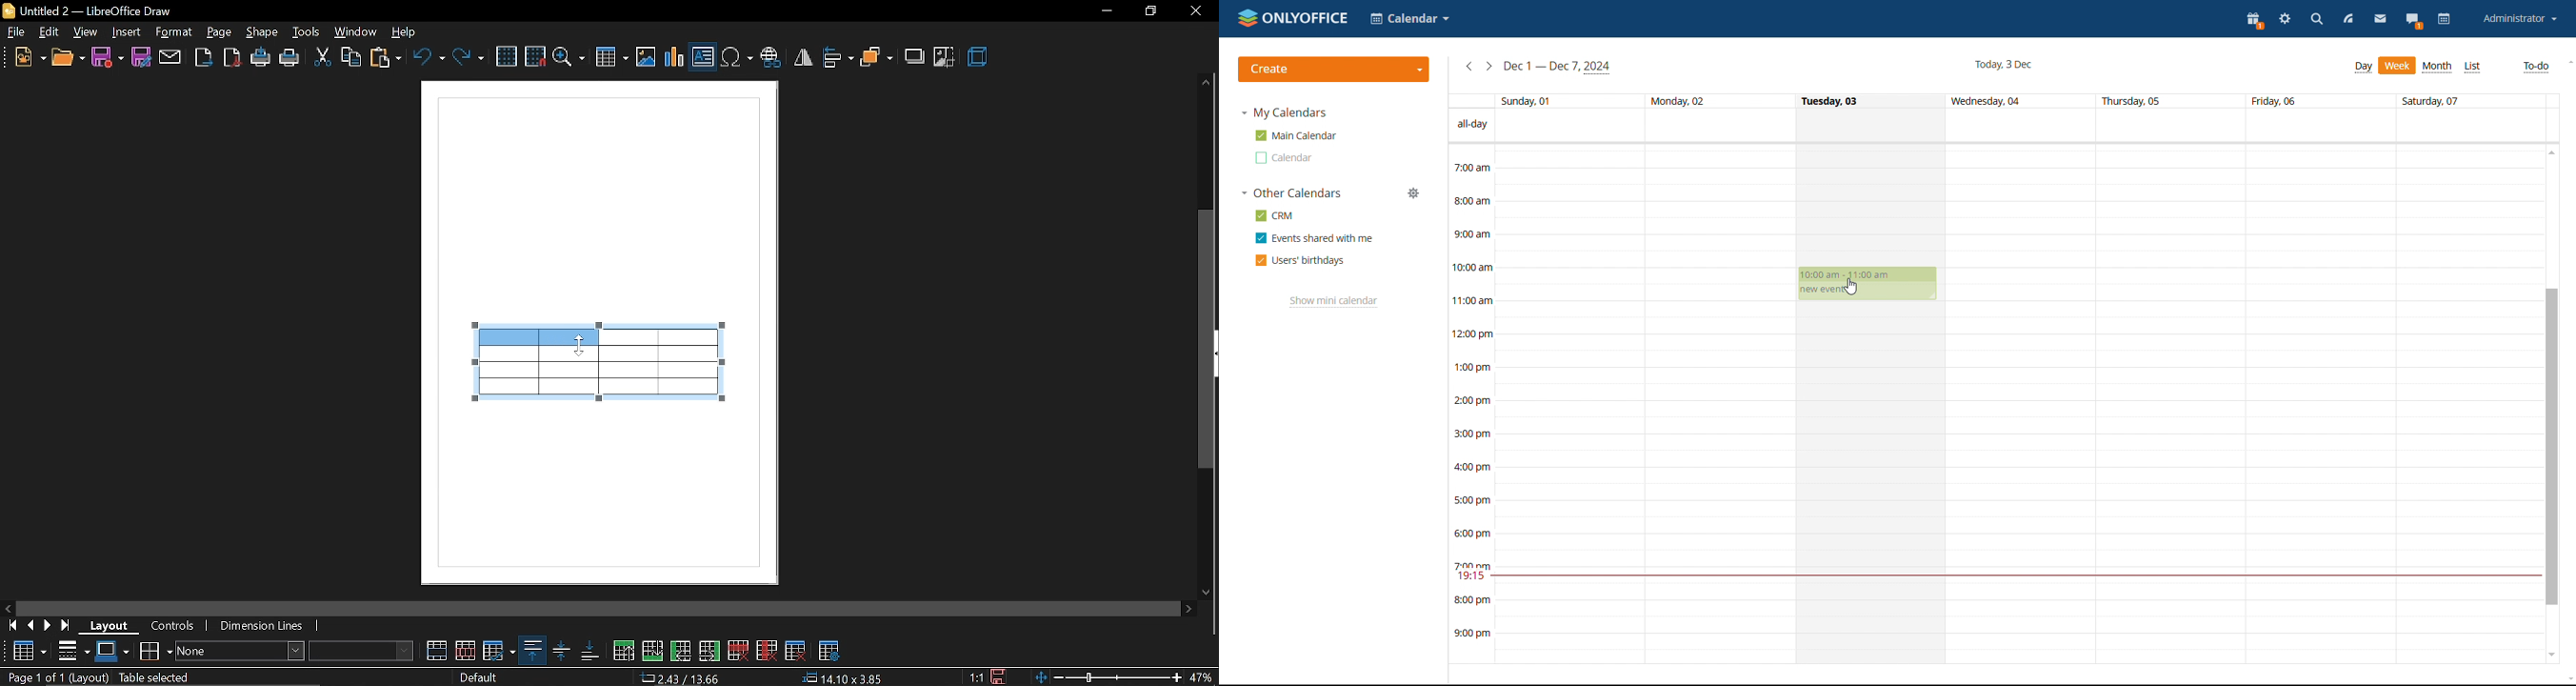  Describe the element at coordinates (2317, 19) in the screenshot. I see `search` at that location.